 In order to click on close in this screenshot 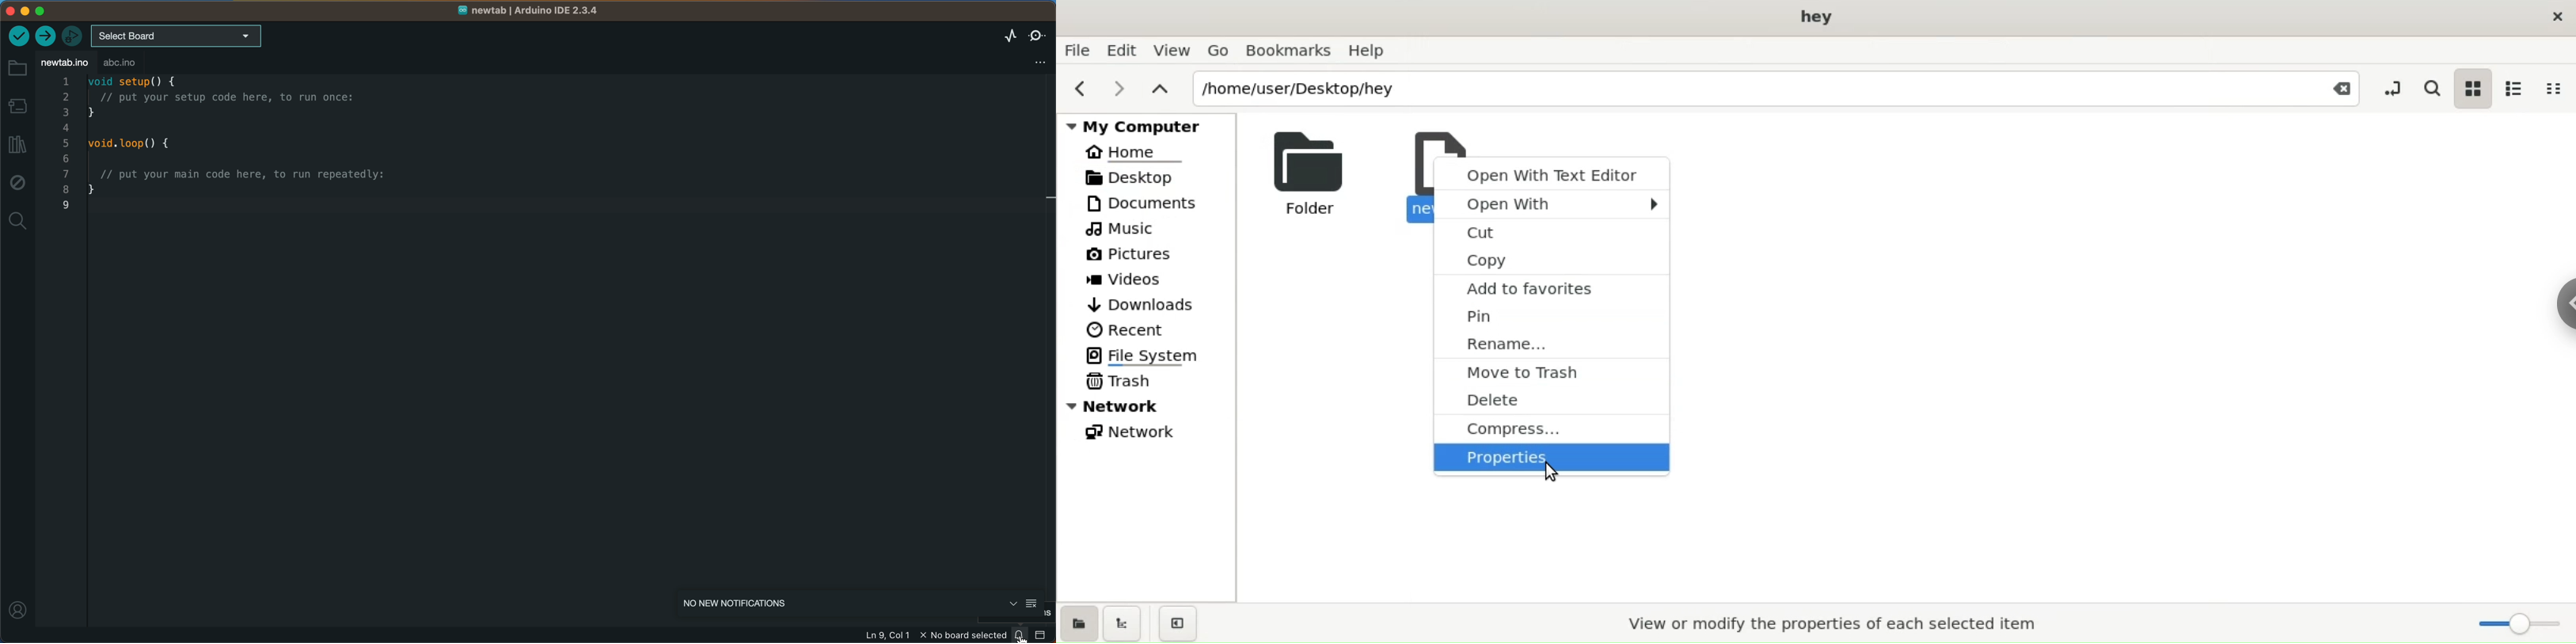, I will do `click(2559, 21)`.